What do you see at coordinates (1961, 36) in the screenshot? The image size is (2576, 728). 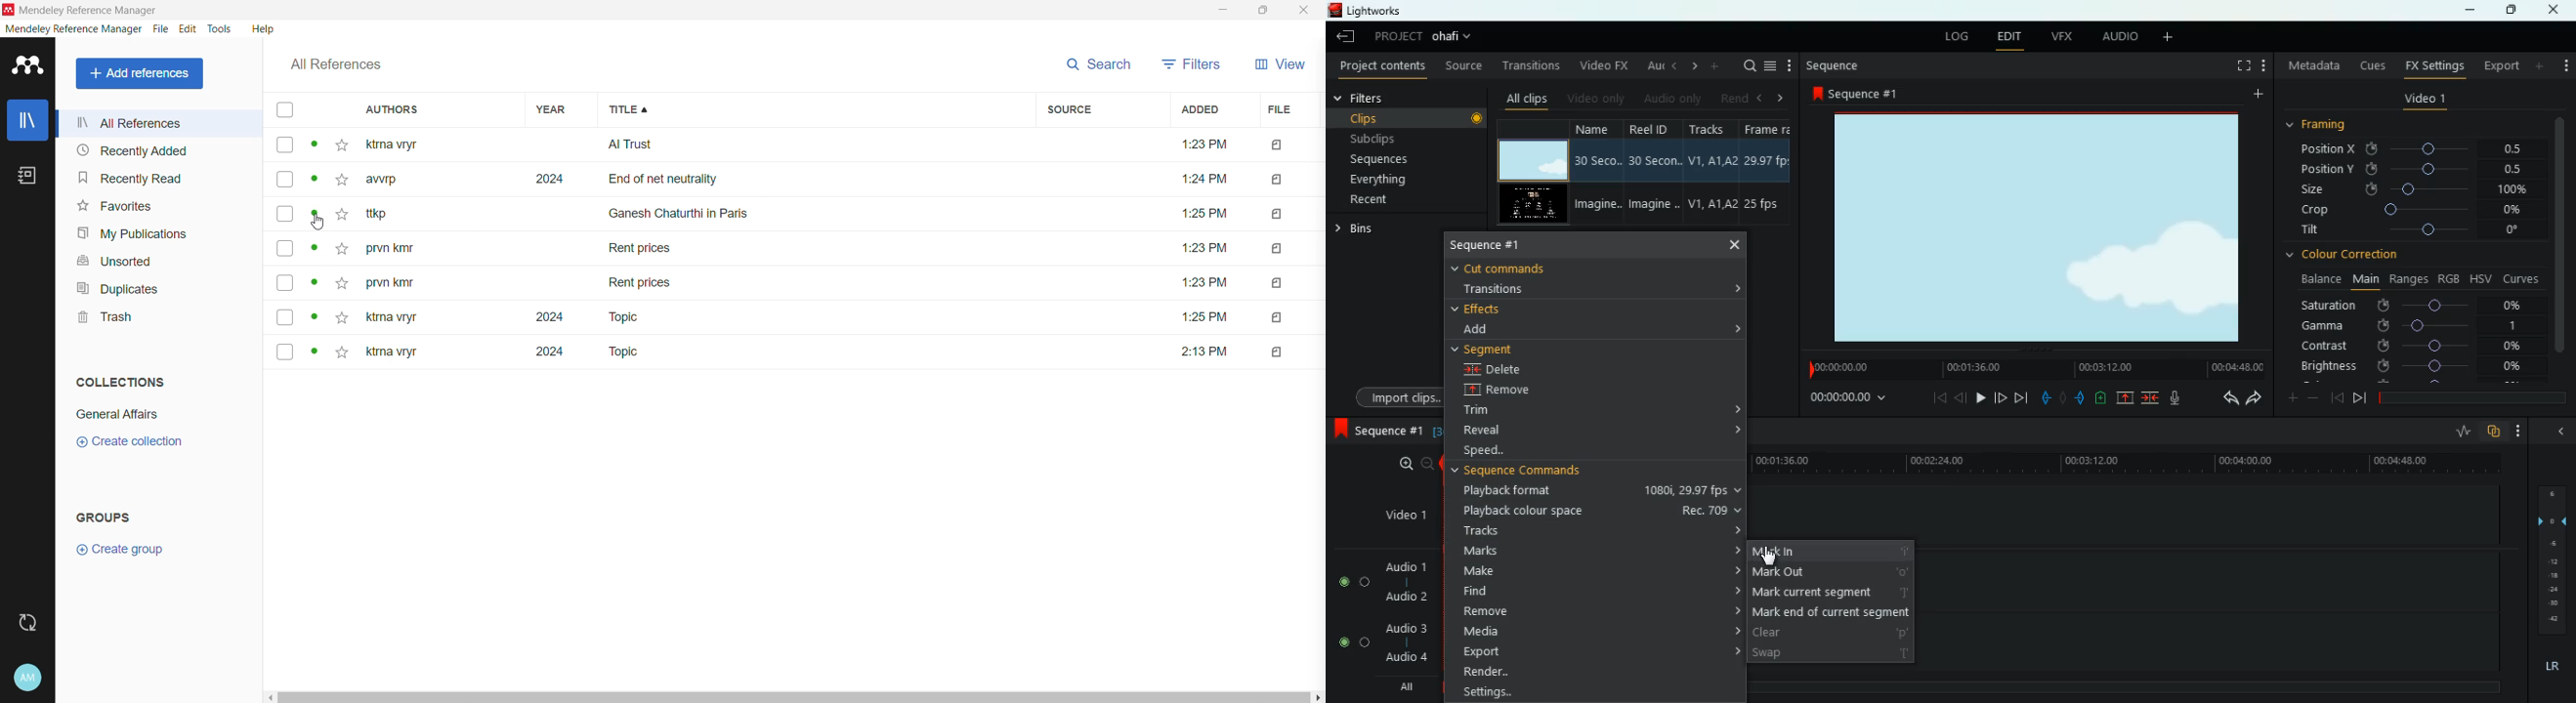 I see `log` at bounding box center [1961, 36].